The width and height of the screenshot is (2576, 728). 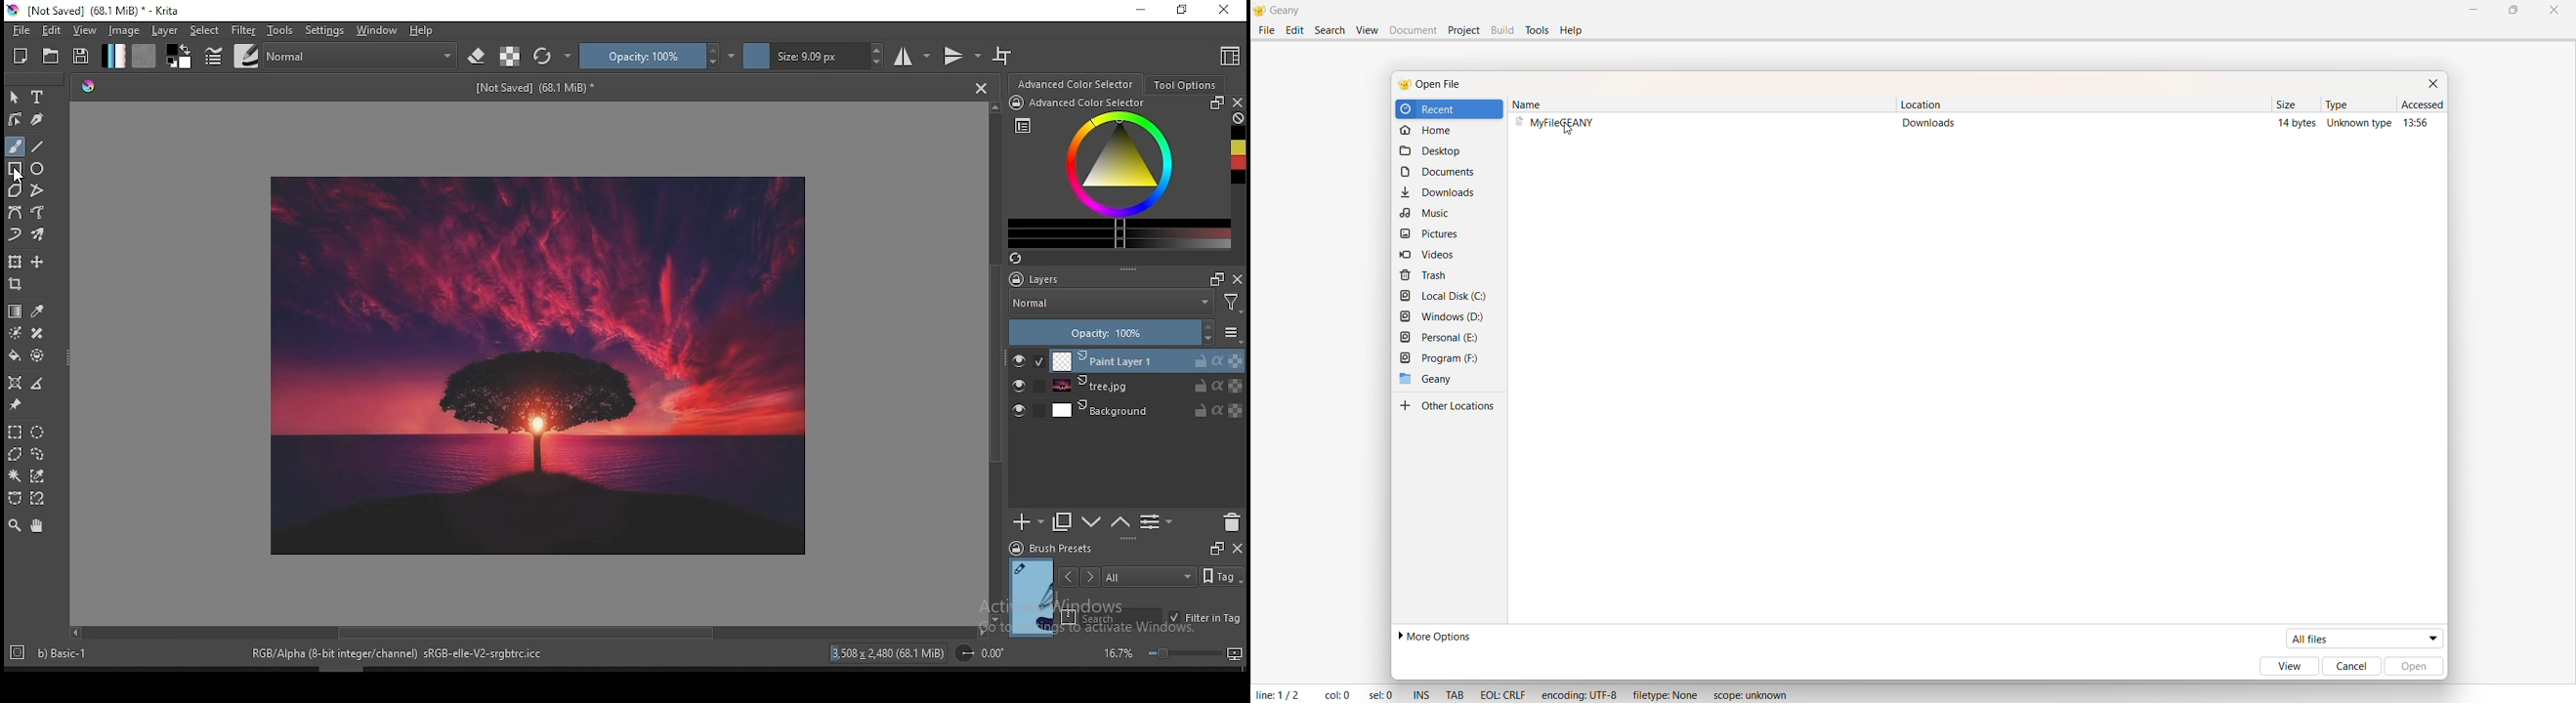 I want to click on zoom , so click(x=1171, y=653).